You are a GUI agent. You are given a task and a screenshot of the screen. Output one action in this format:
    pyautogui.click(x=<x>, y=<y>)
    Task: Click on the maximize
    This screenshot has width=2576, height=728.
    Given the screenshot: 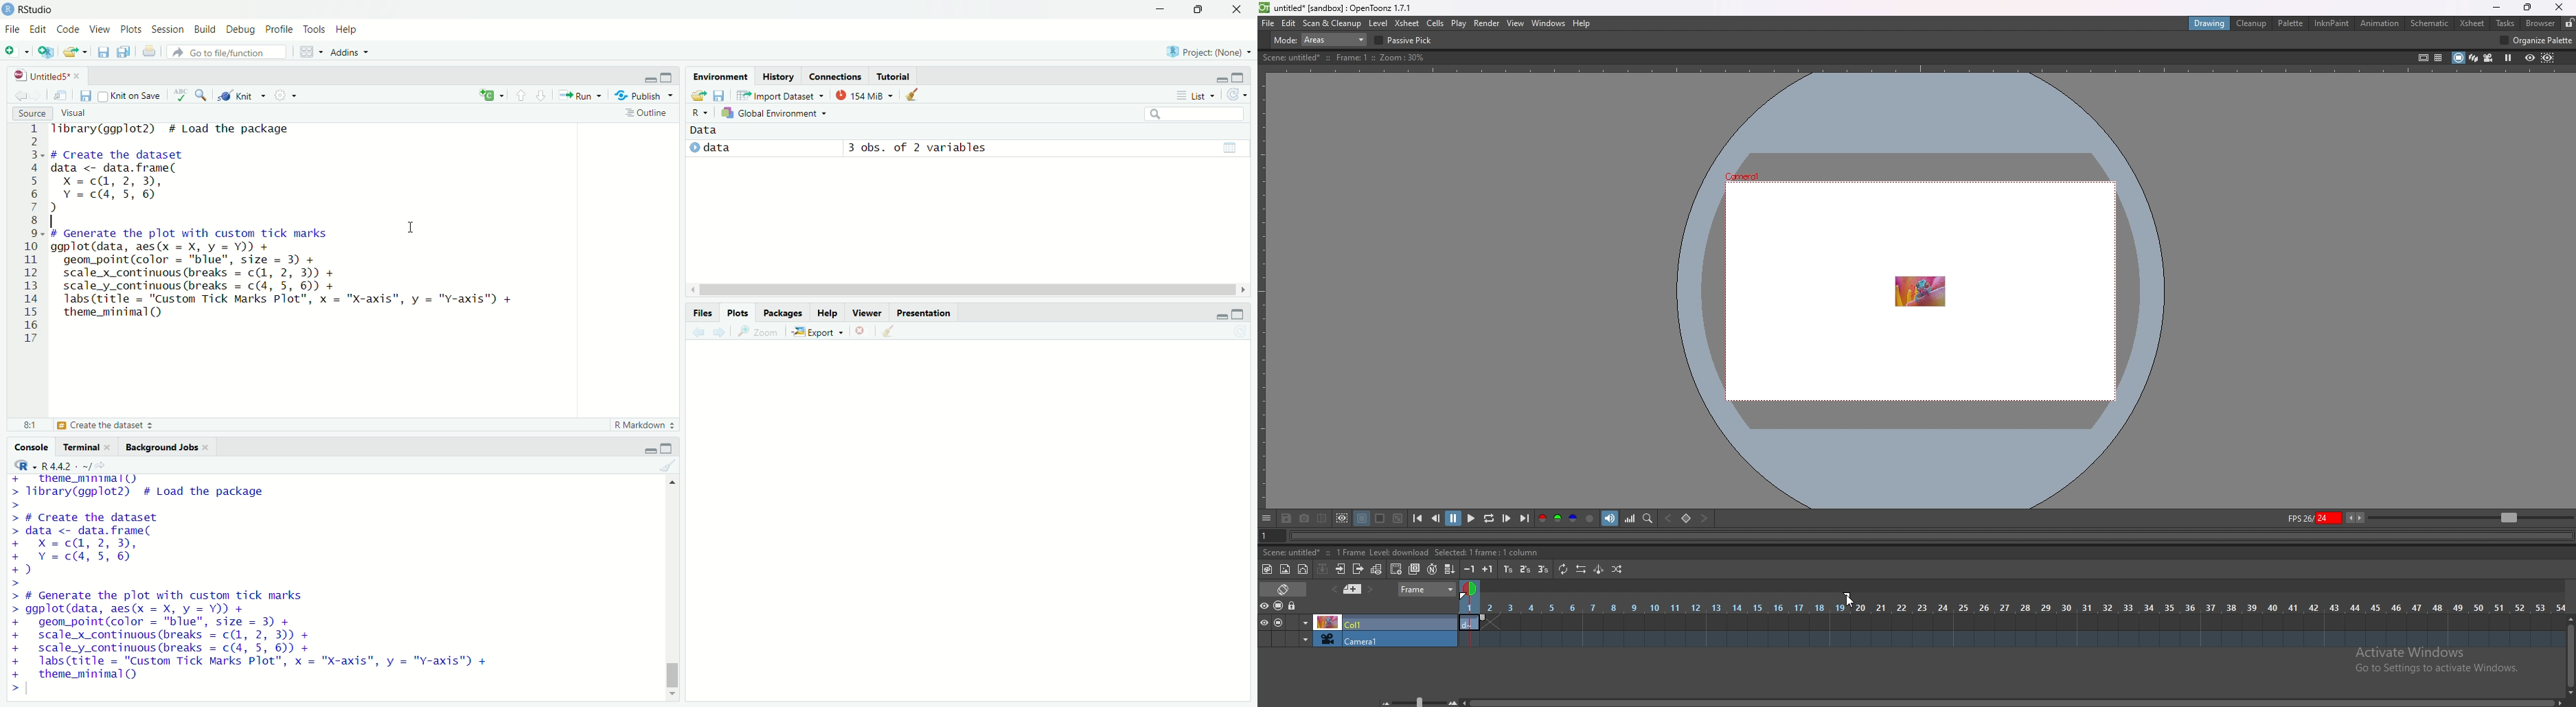 What is the action you would take?
    pyautogui.click(x=669, y=446)
    